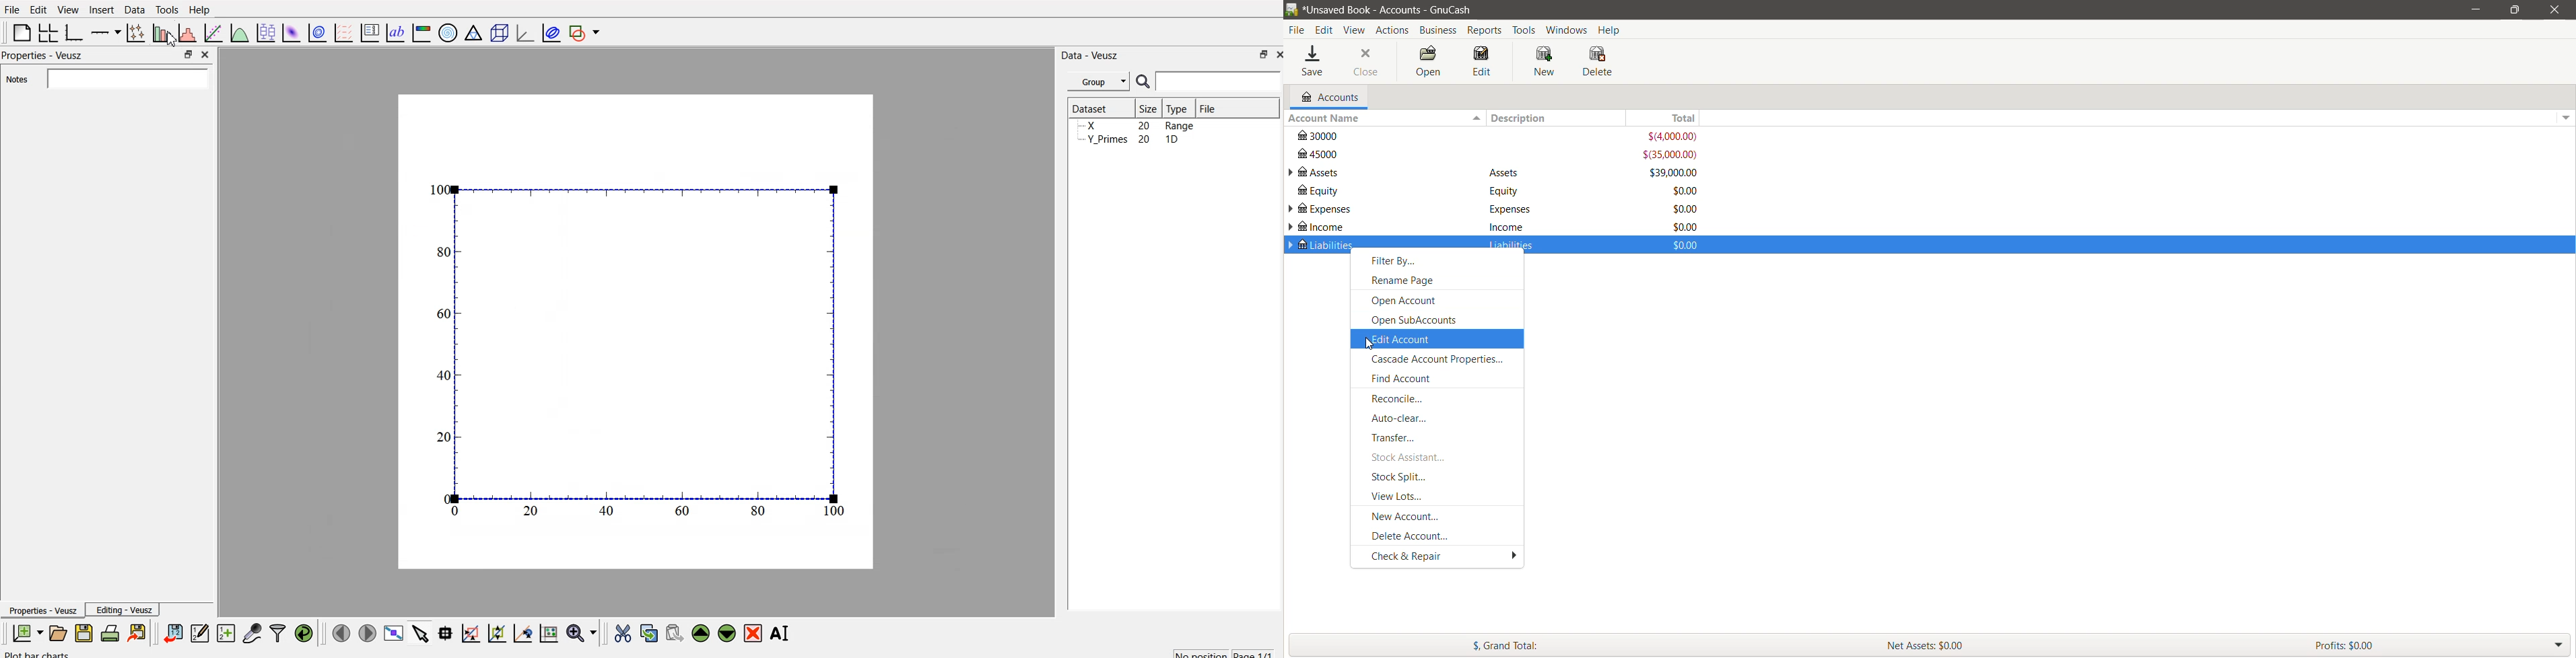 This screenshot has width=2576, height=672. Describe the element at coordinates (278, 631) in the screenshot. I see `filter data` at that location.